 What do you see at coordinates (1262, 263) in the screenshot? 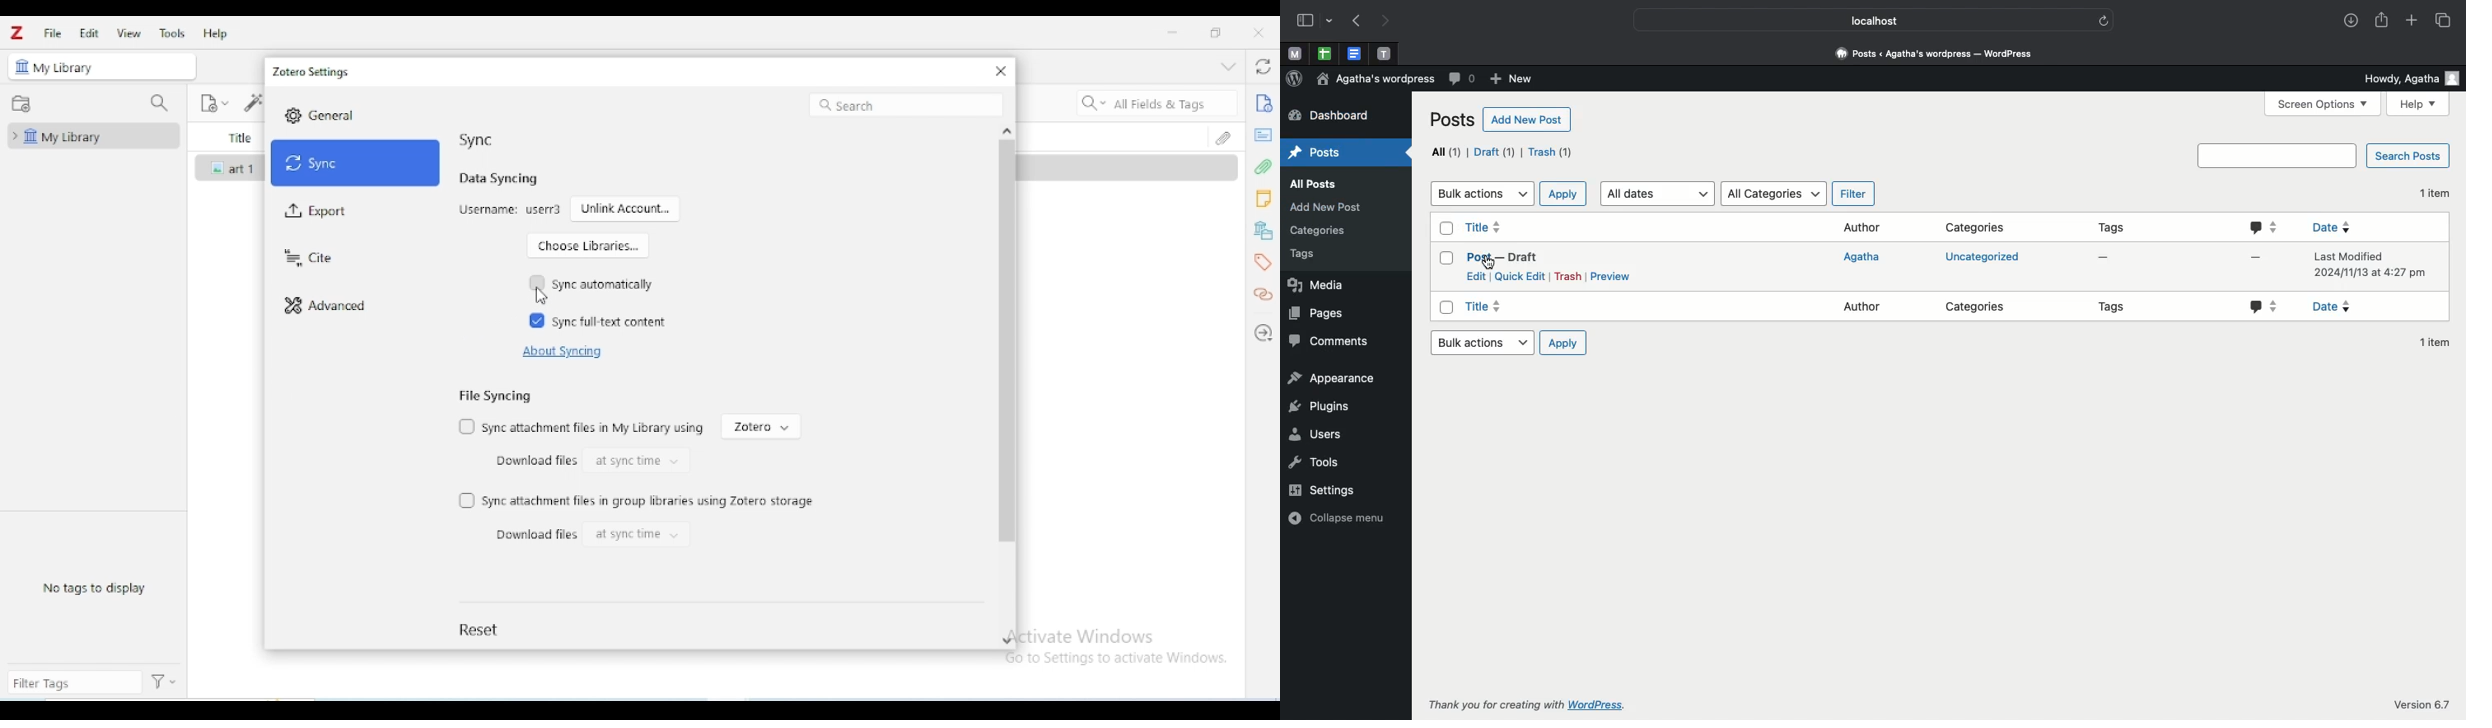
I see `tags` at bounding box center [1262, 263].